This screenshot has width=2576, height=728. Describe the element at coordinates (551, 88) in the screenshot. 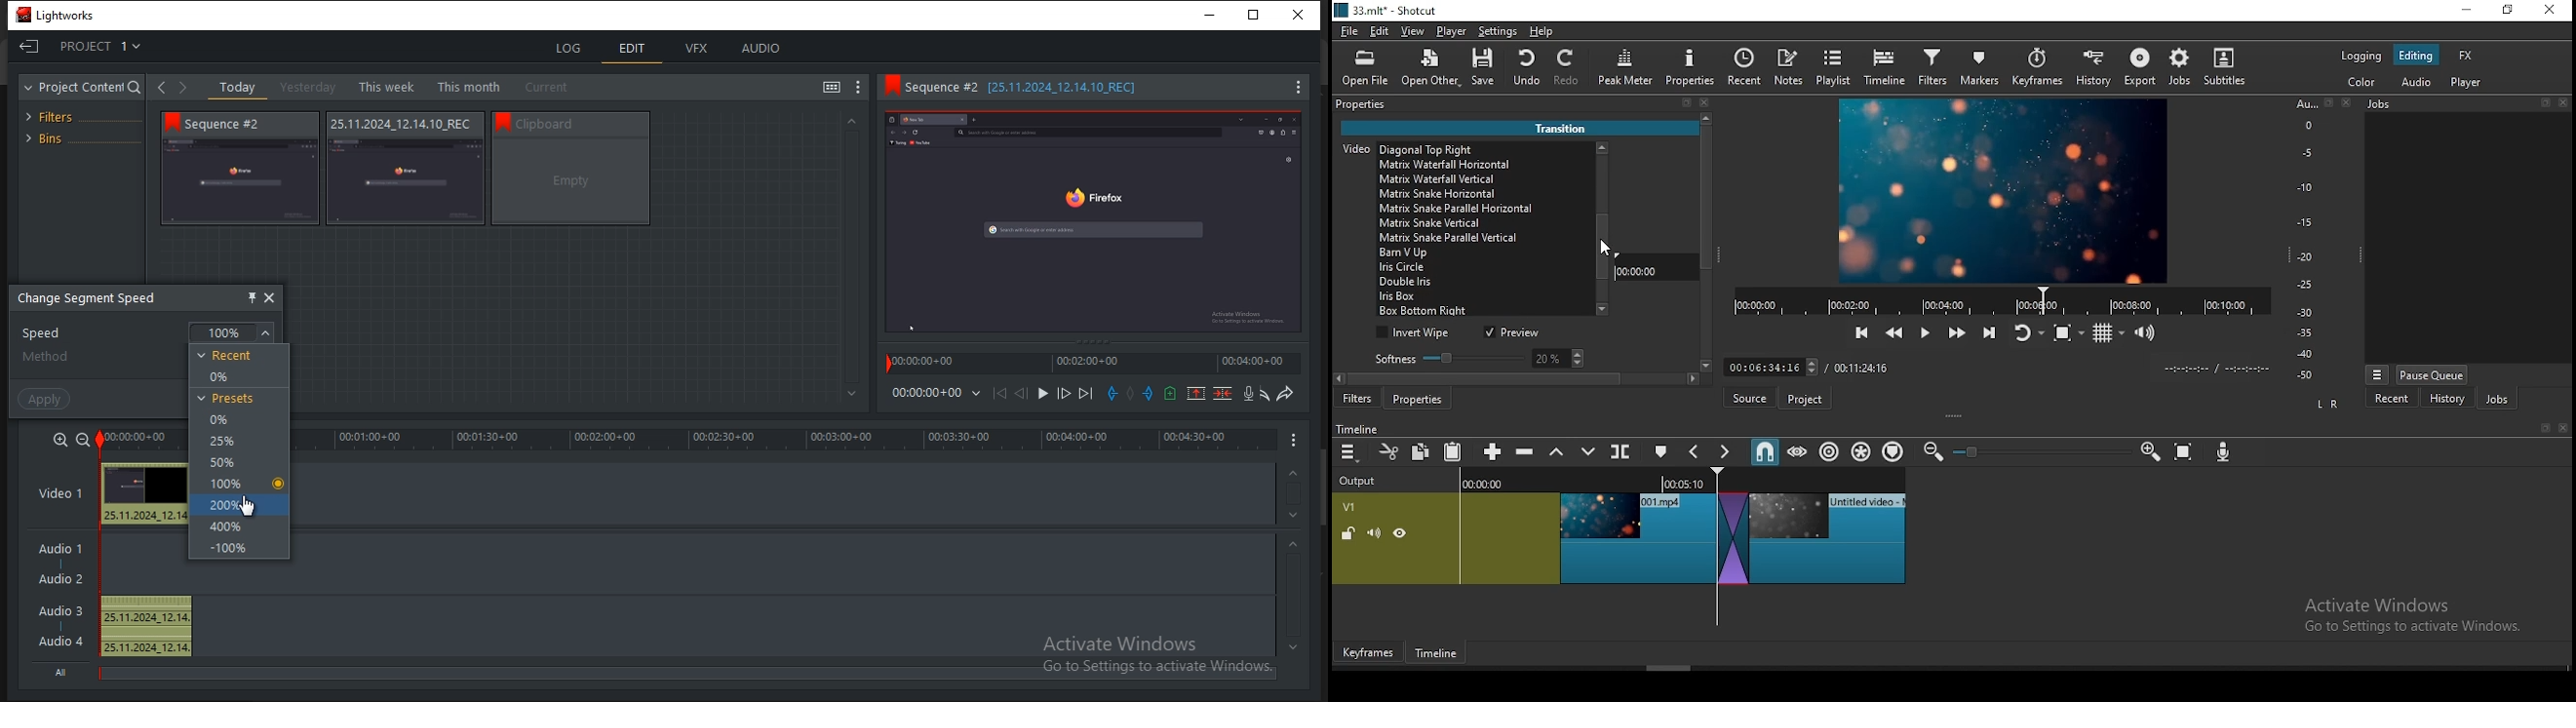

I see `current` at that location.